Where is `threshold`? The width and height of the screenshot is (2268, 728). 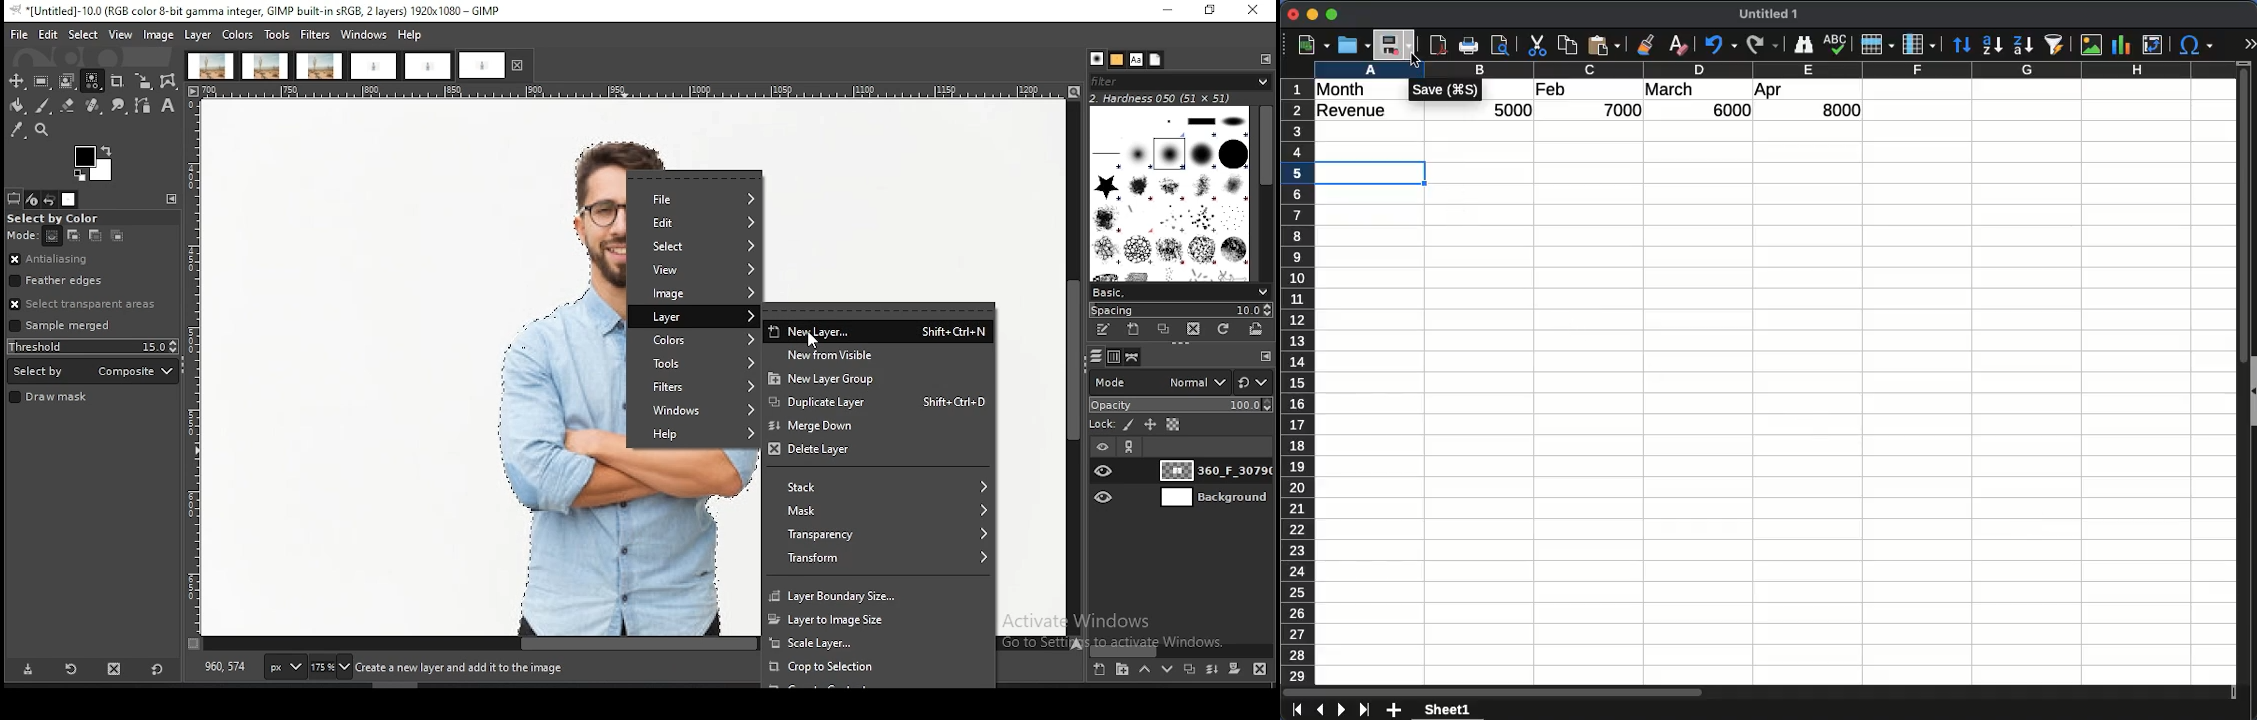 threshold is located at coordinates (93, 346).